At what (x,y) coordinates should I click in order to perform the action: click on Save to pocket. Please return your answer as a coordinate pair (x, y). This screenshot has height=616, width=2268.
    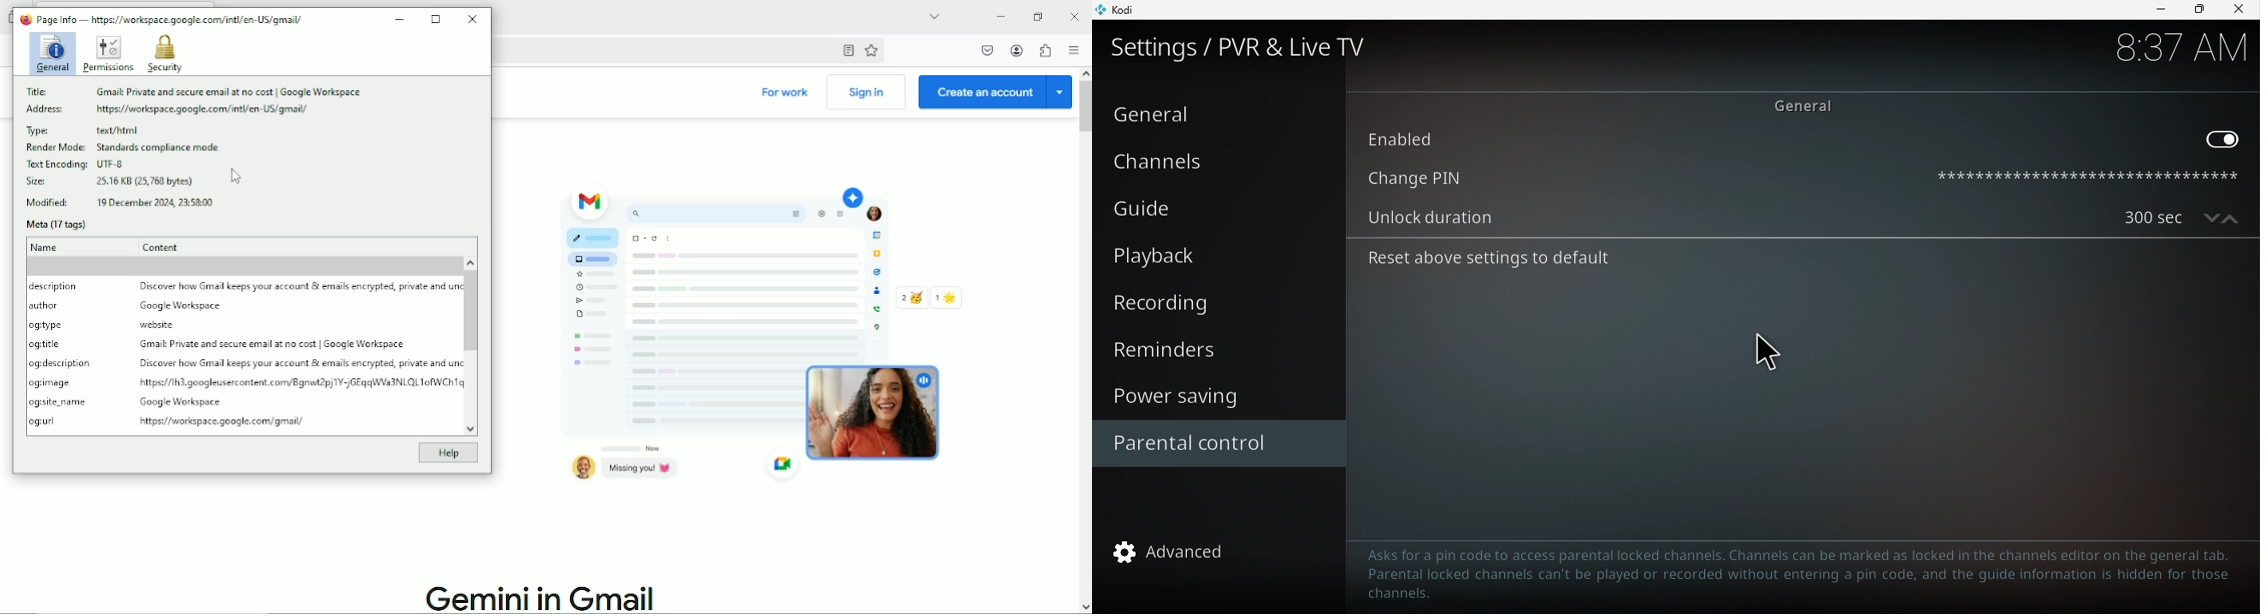
    Looking at the image, I should click on (986, 50).